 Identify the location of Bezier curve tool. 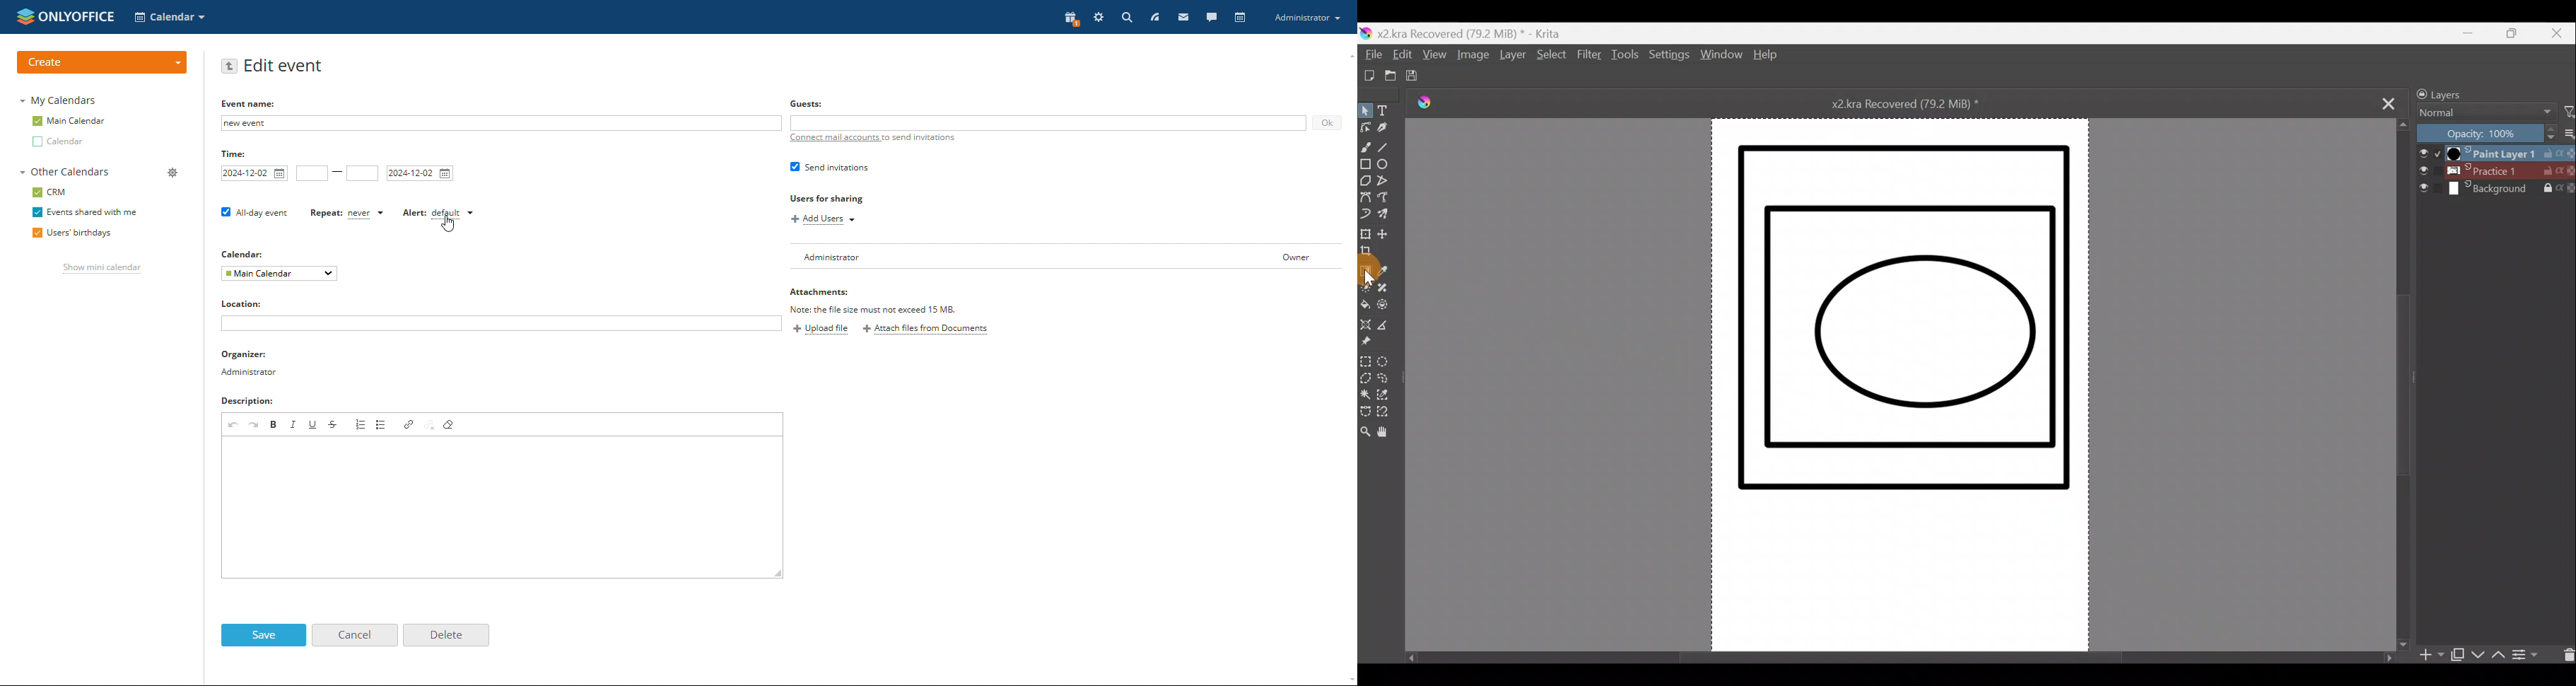
(1366, 199).